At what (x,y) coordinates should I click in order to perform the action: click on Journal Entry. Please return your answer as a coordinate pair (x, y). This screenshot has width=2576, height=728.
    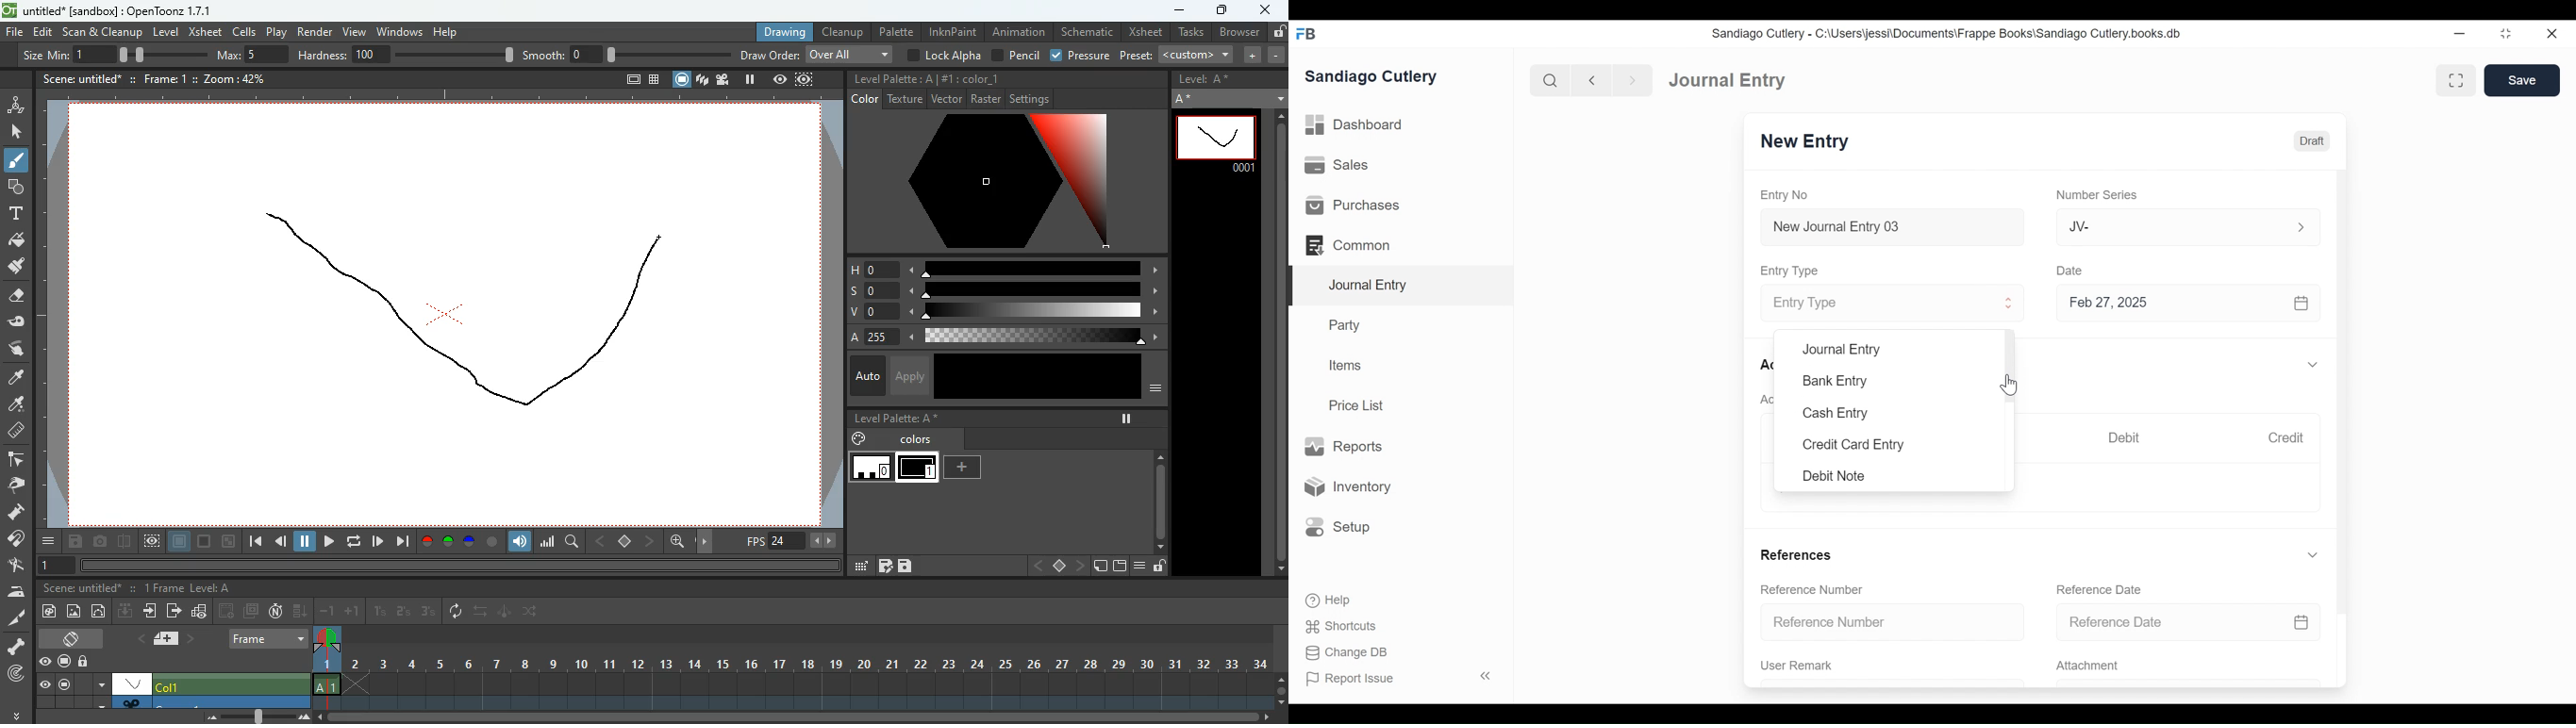
    Looking at the image, I should click on (1398, 286).